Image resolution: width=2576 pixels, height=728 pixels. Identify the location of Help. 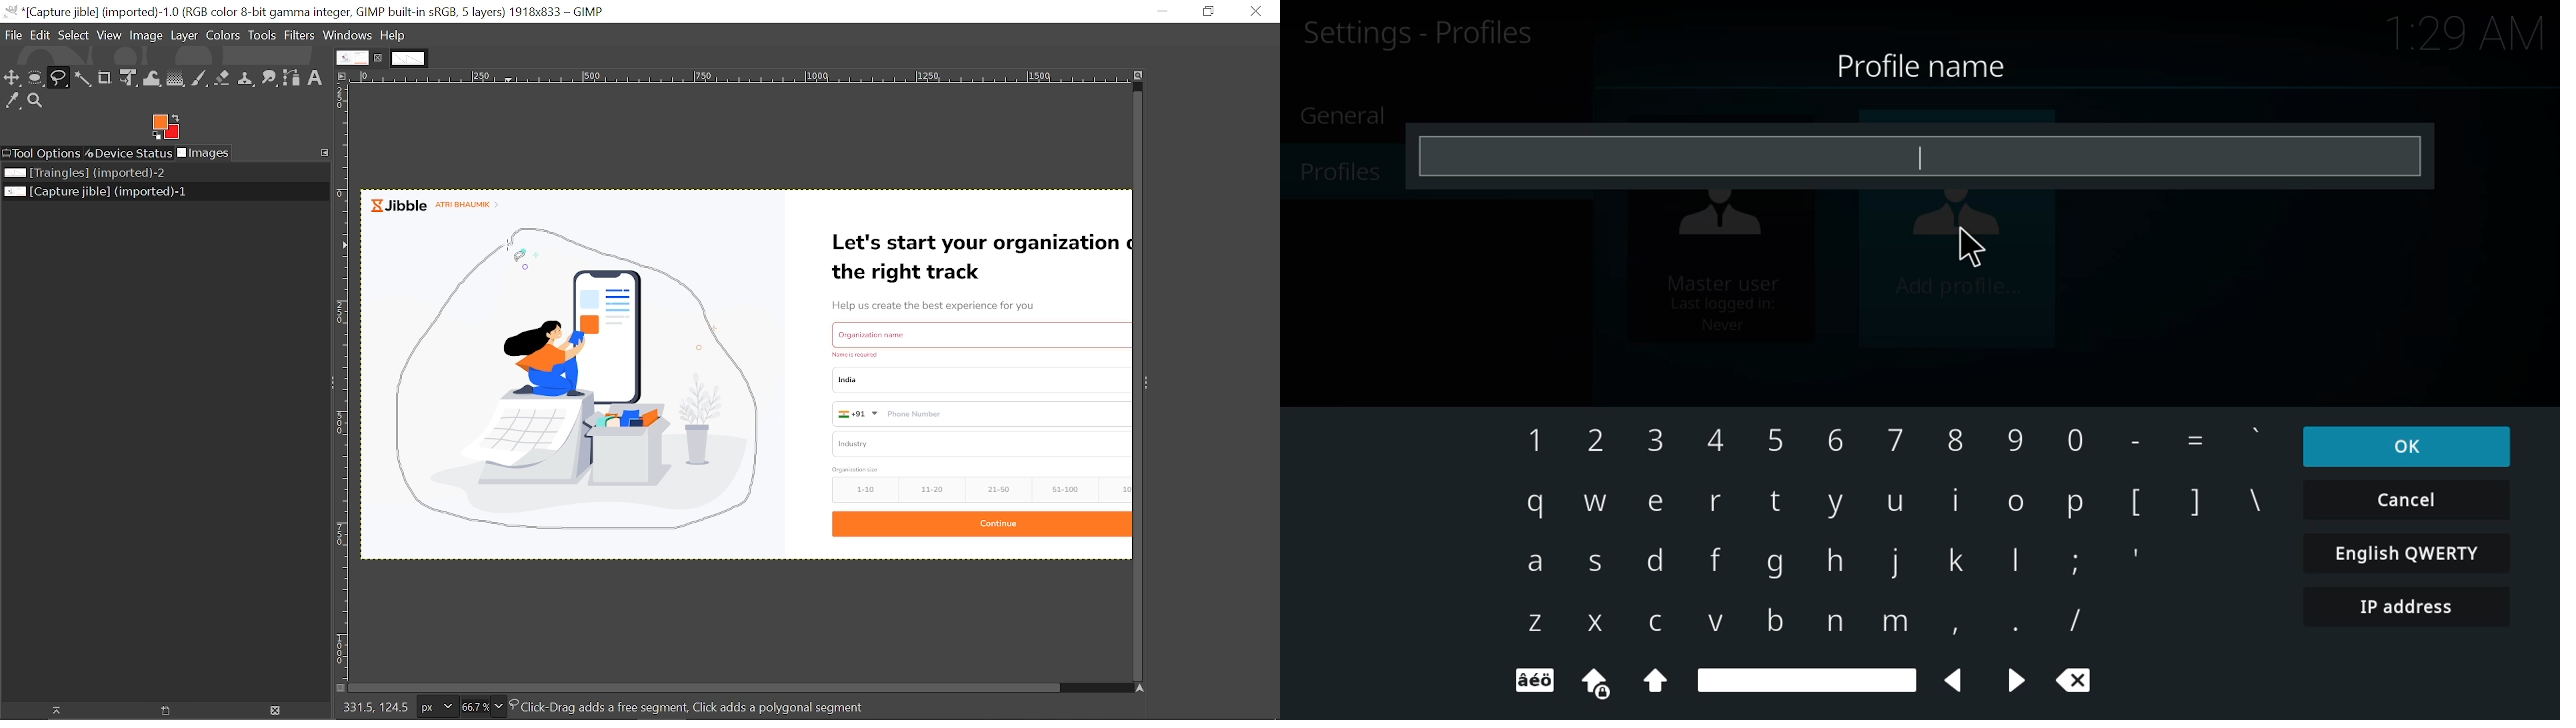
(393, 36).